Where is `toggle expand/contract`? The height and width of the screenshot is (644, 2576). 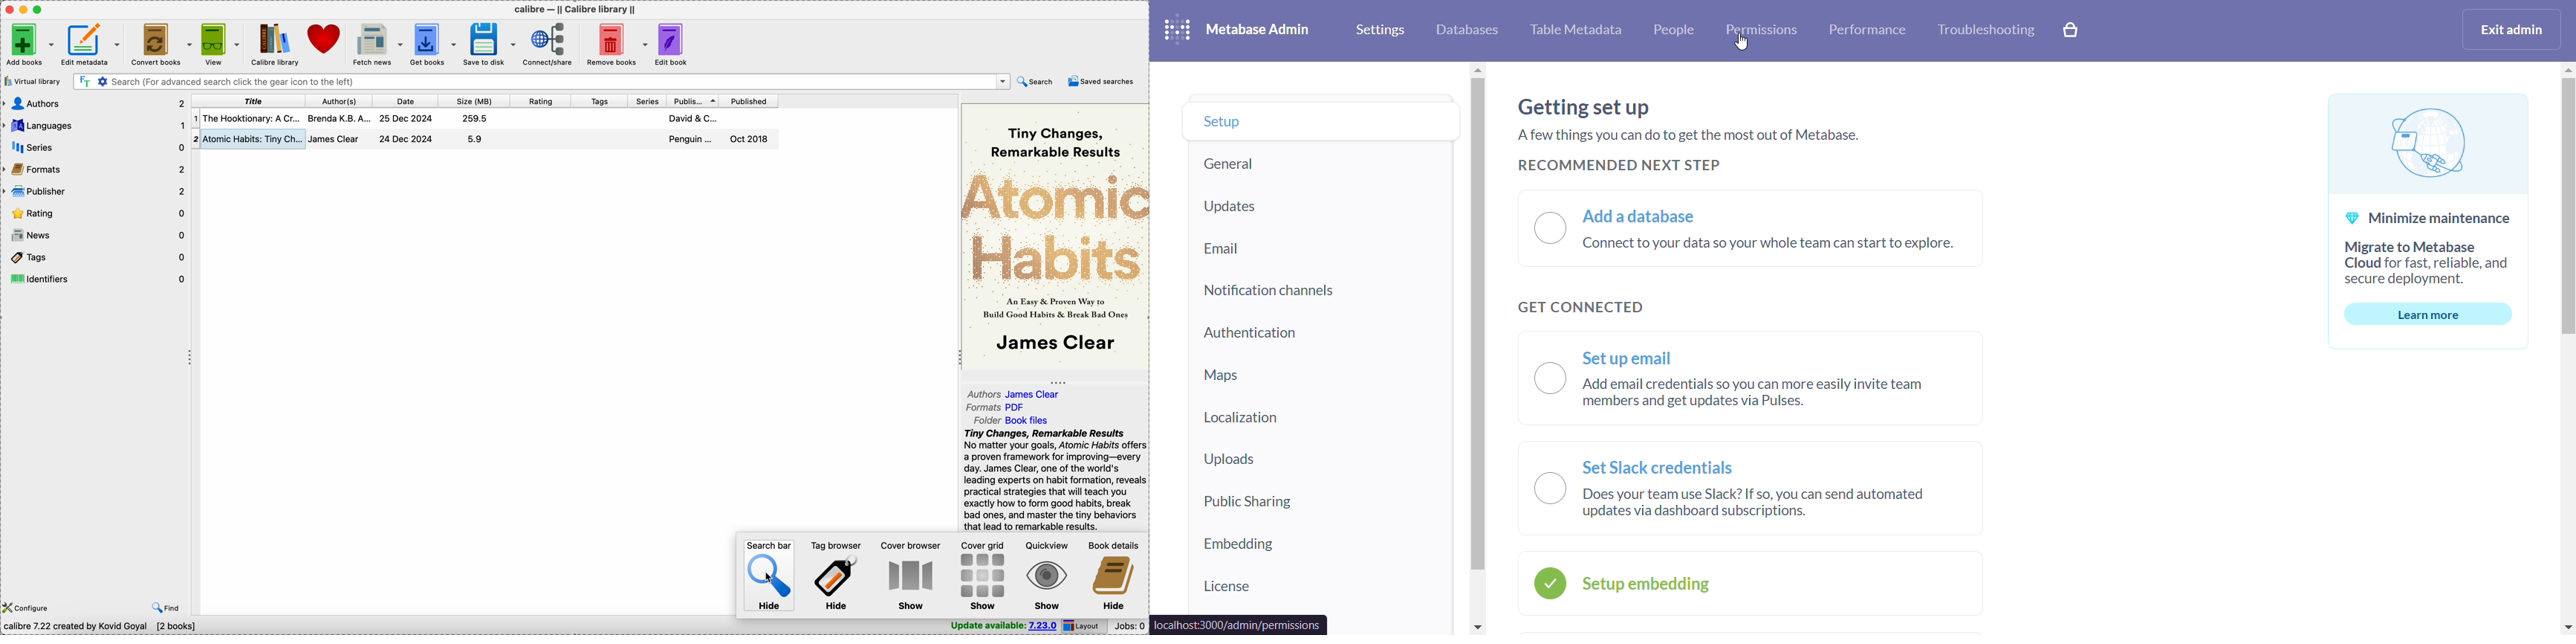
toggle expand/contract is located at coordinates (191, 358).